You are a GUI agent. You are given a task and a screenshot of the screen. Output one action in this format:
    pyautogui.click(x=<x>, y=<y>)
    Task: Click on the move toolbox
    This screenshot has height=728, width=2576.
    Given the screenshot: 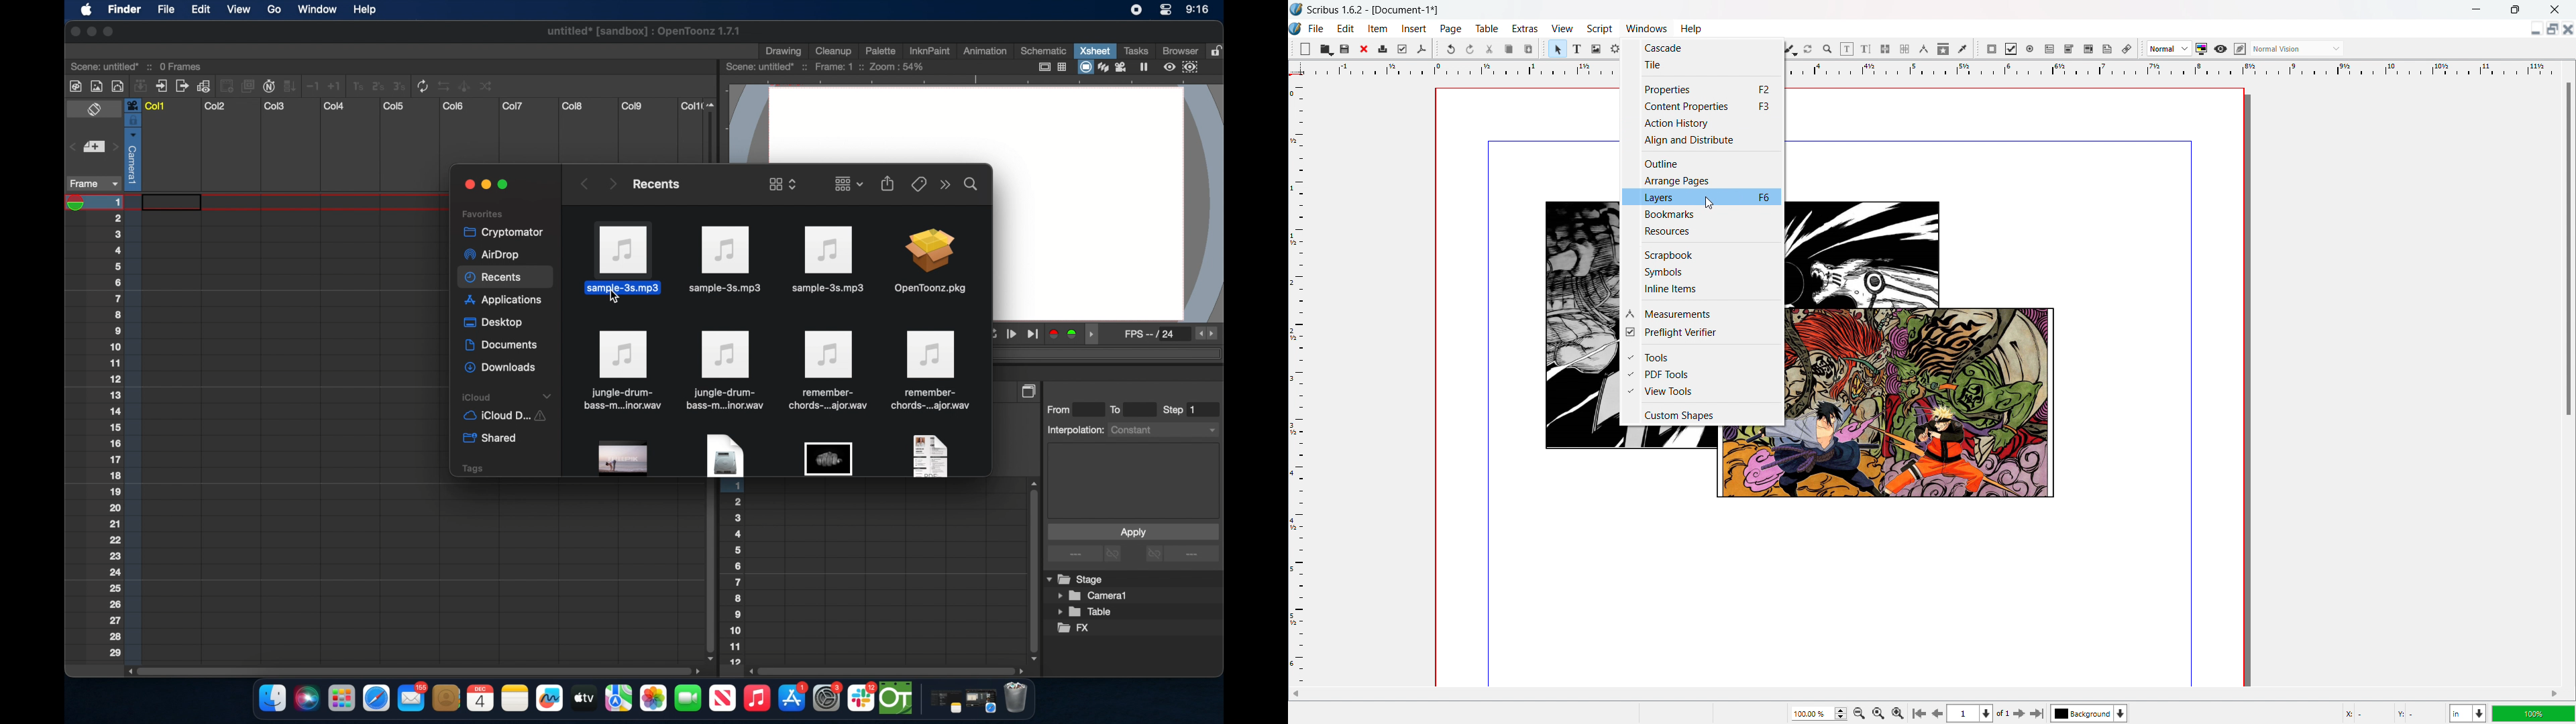 What is the action you would take?
    pyautogui.click(x=2141, y=49)
    